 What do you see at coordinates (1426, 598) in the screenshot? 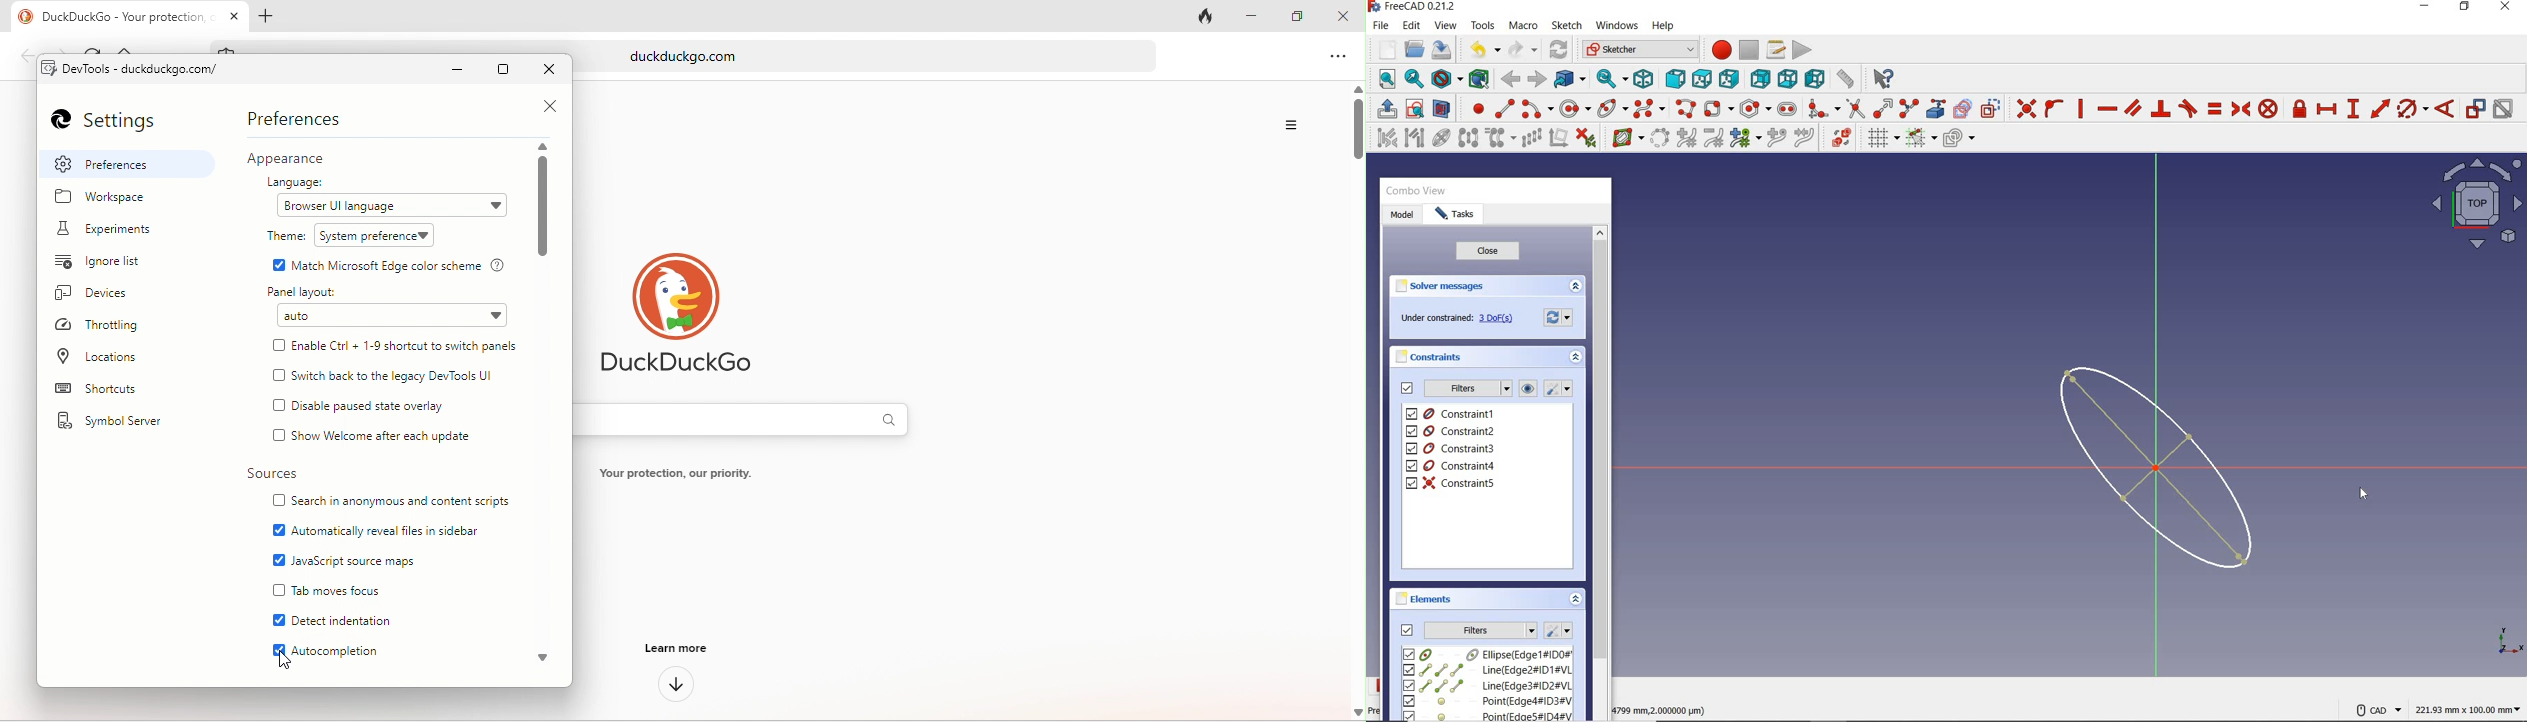
I see `elements` at bounding box center [1426, 598].